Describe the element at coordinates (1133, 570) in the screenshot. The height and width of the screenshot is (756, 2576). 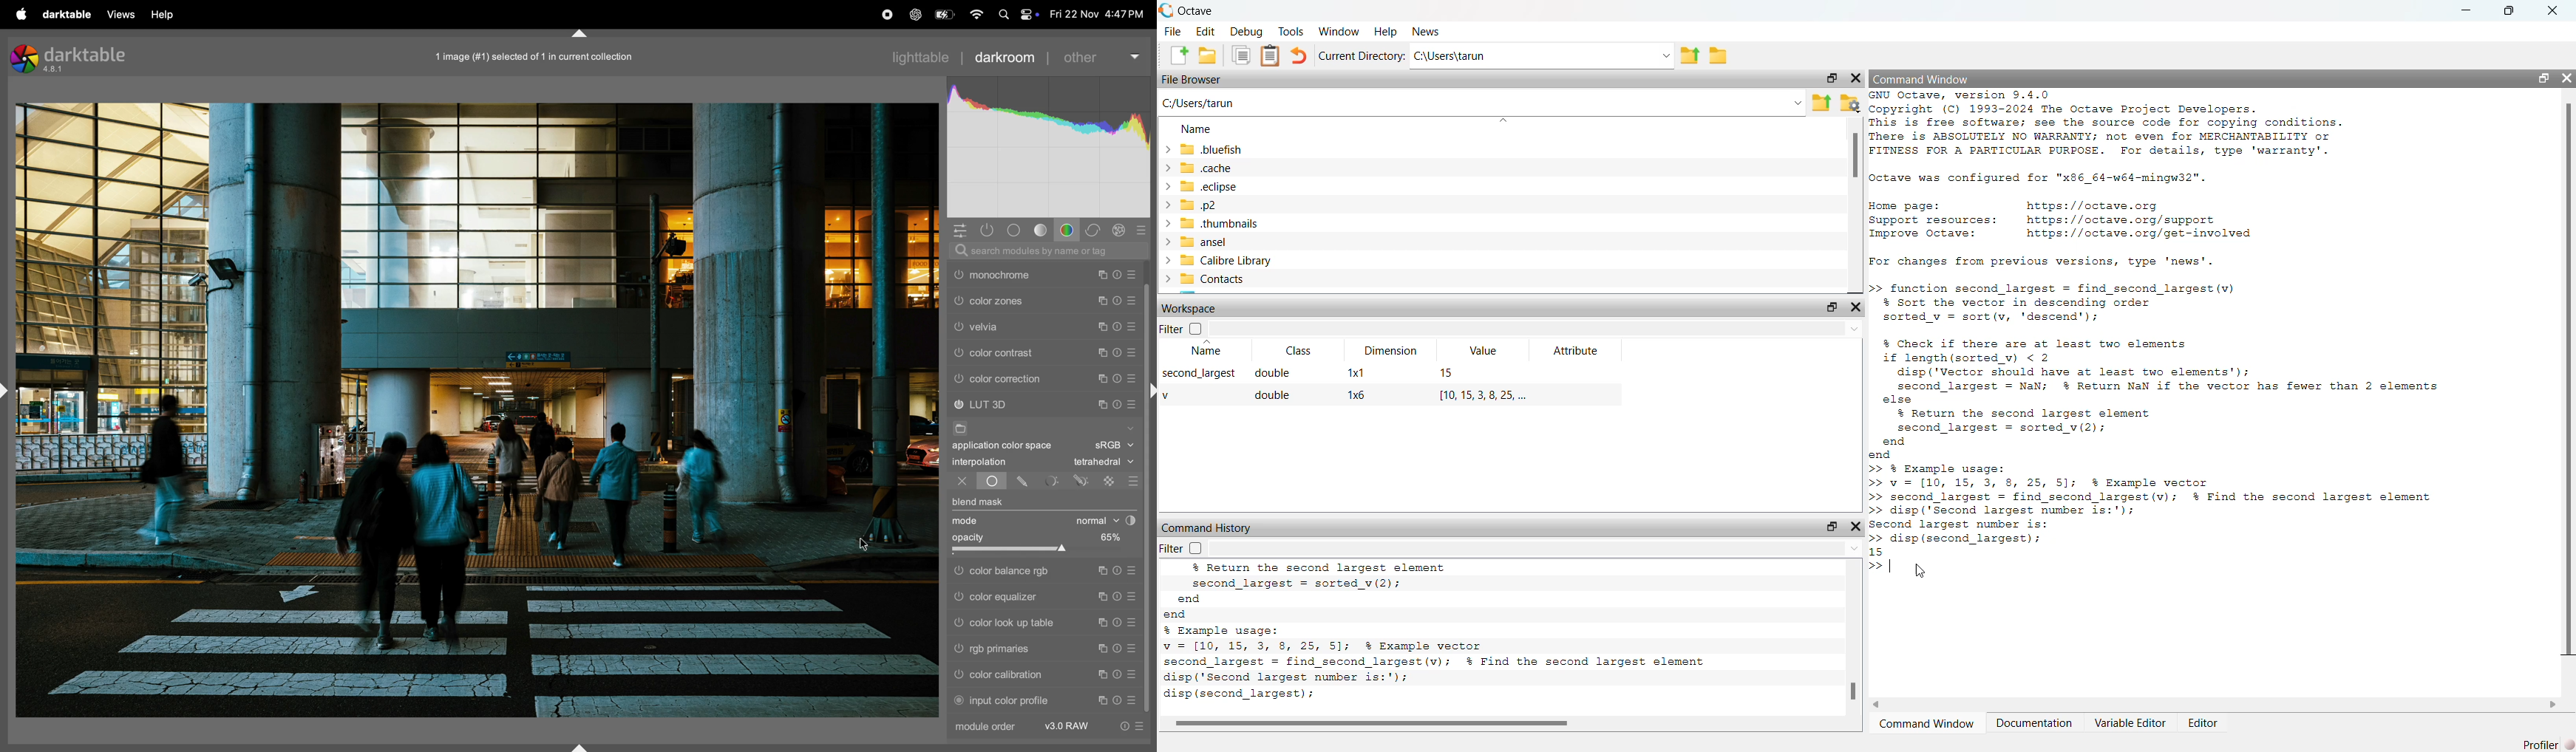
I see `presets` at that location.